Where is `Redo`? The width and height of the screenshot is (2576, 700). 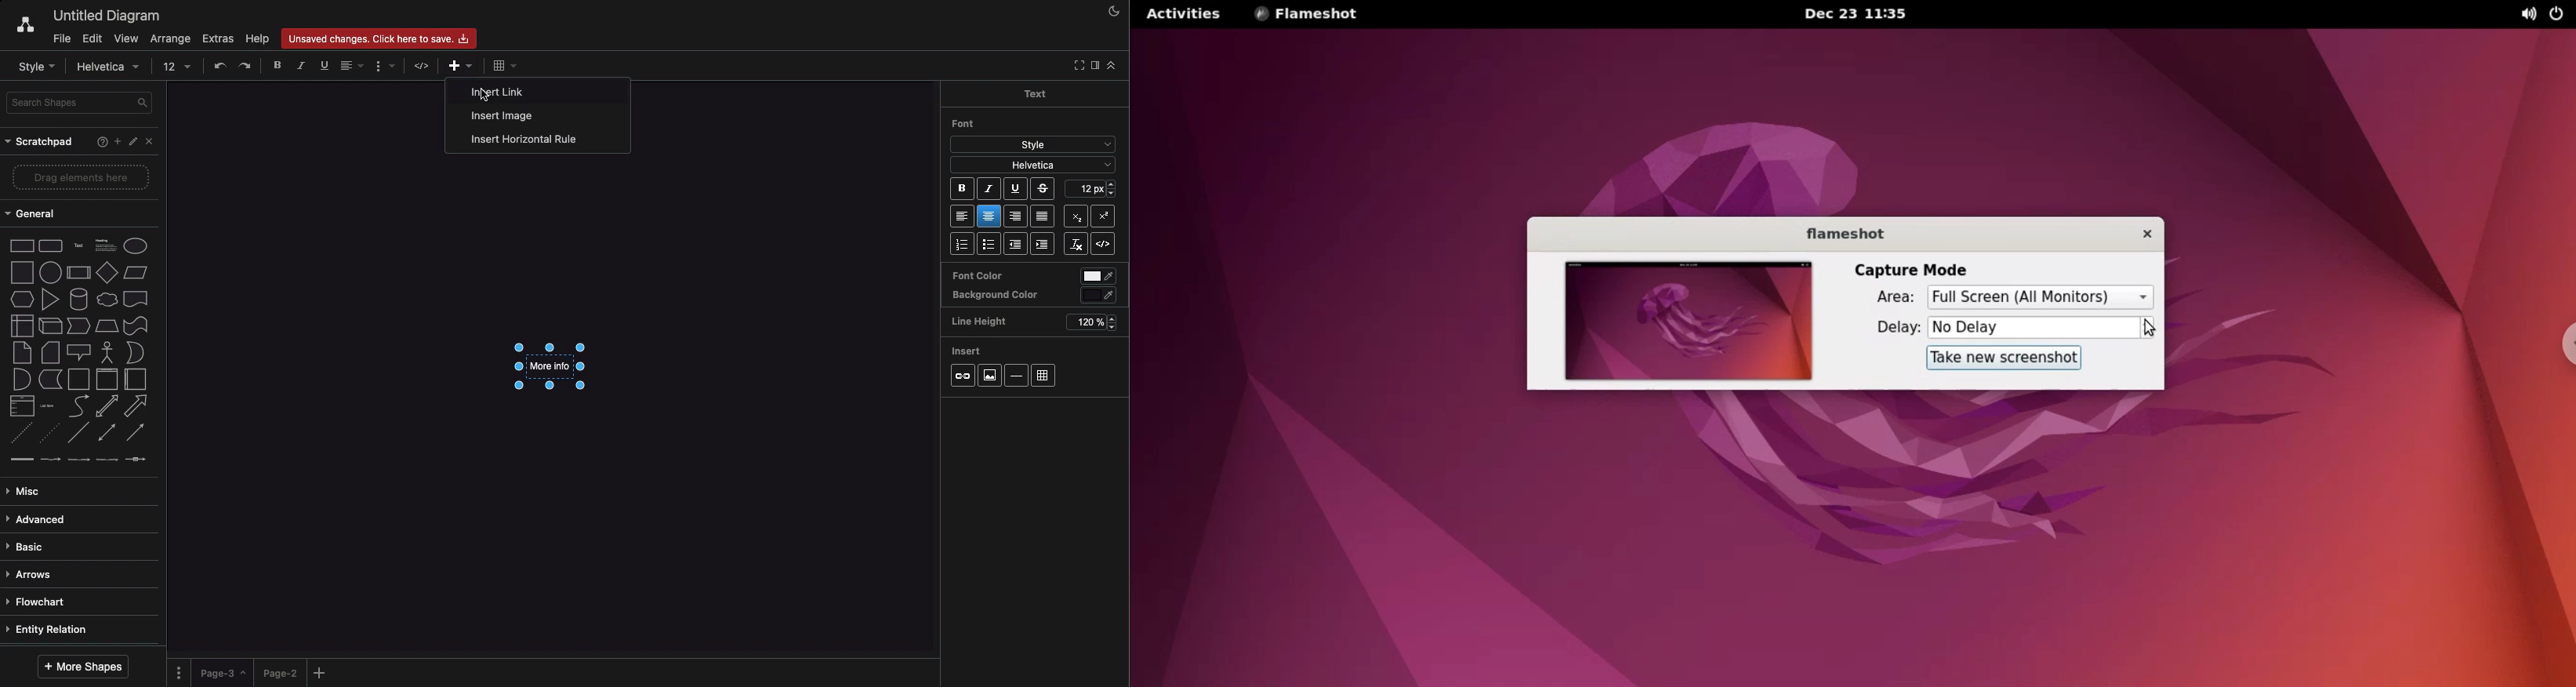 Redo is located at coordinates (246, 66).